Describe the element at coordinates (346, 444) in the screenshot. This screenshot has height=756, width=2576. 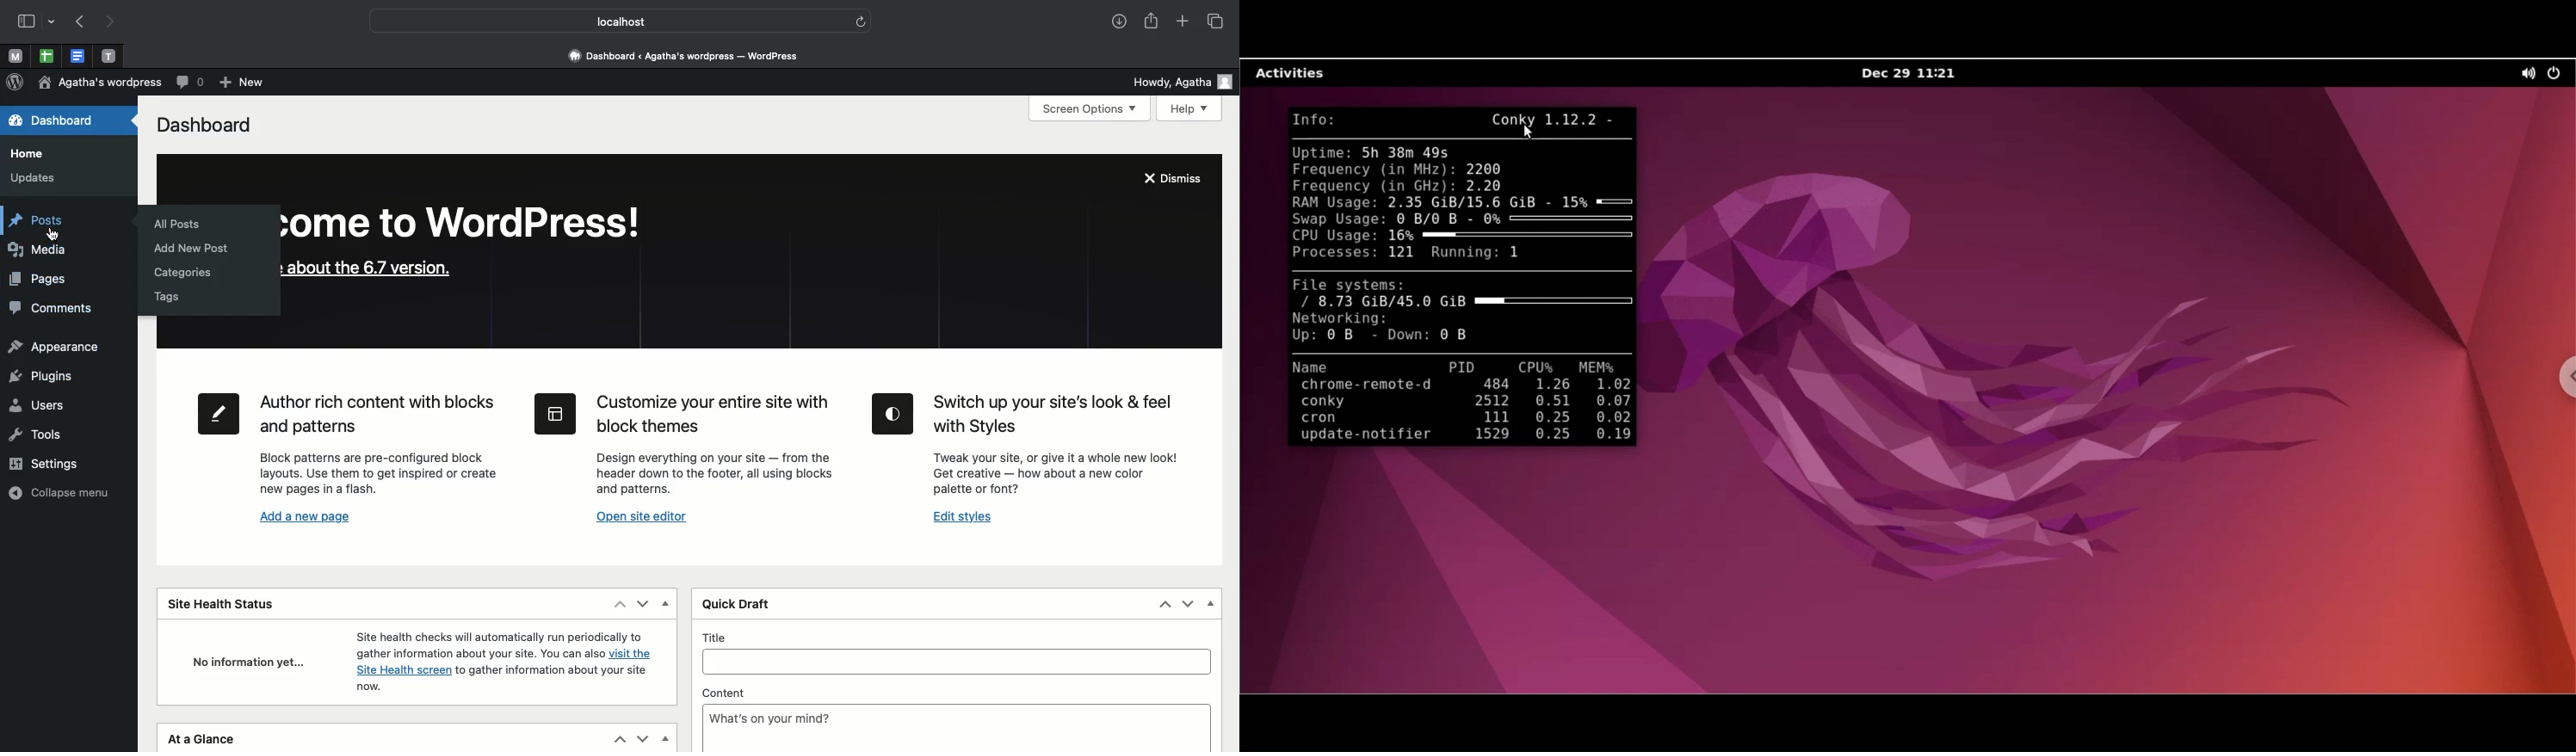
I see `Author rich content with blocks and patterns Block patterns are pre-configured block layouts. Use them to get inspired or create new pages in a flash.` at that location.